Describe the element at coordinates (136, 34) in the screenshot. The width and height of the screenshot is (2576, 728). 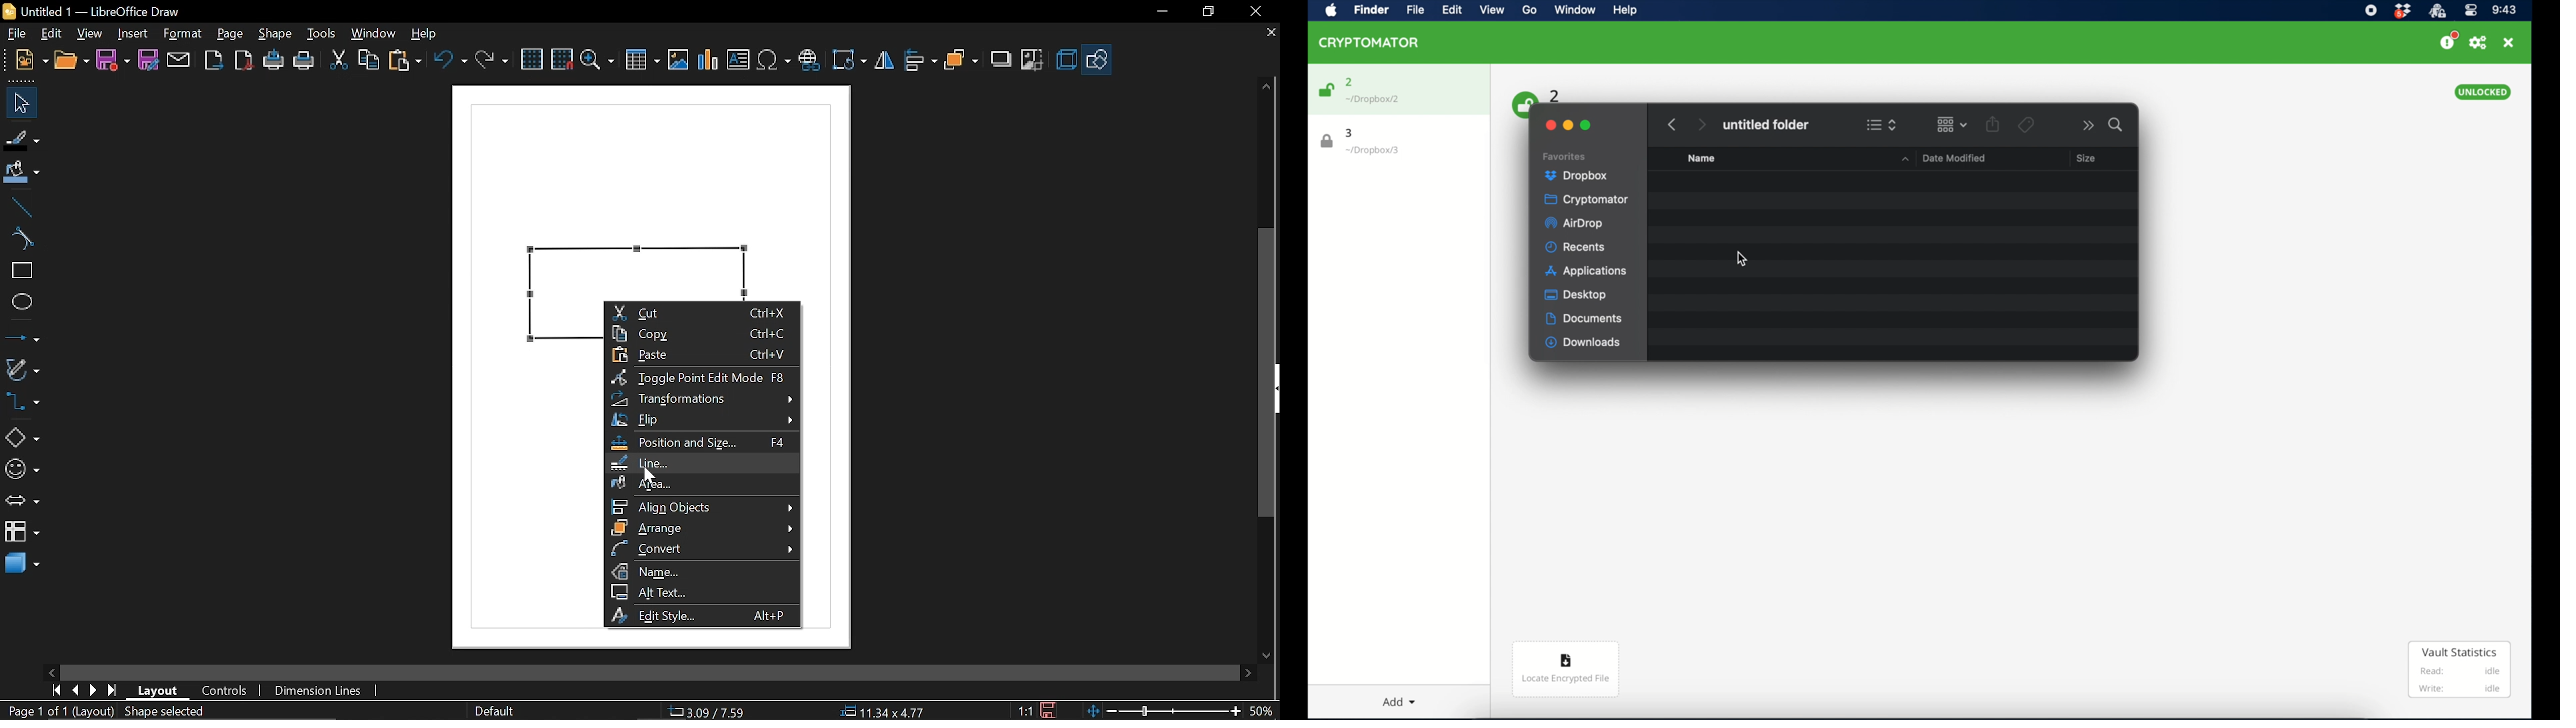
I see `insert` at that location.